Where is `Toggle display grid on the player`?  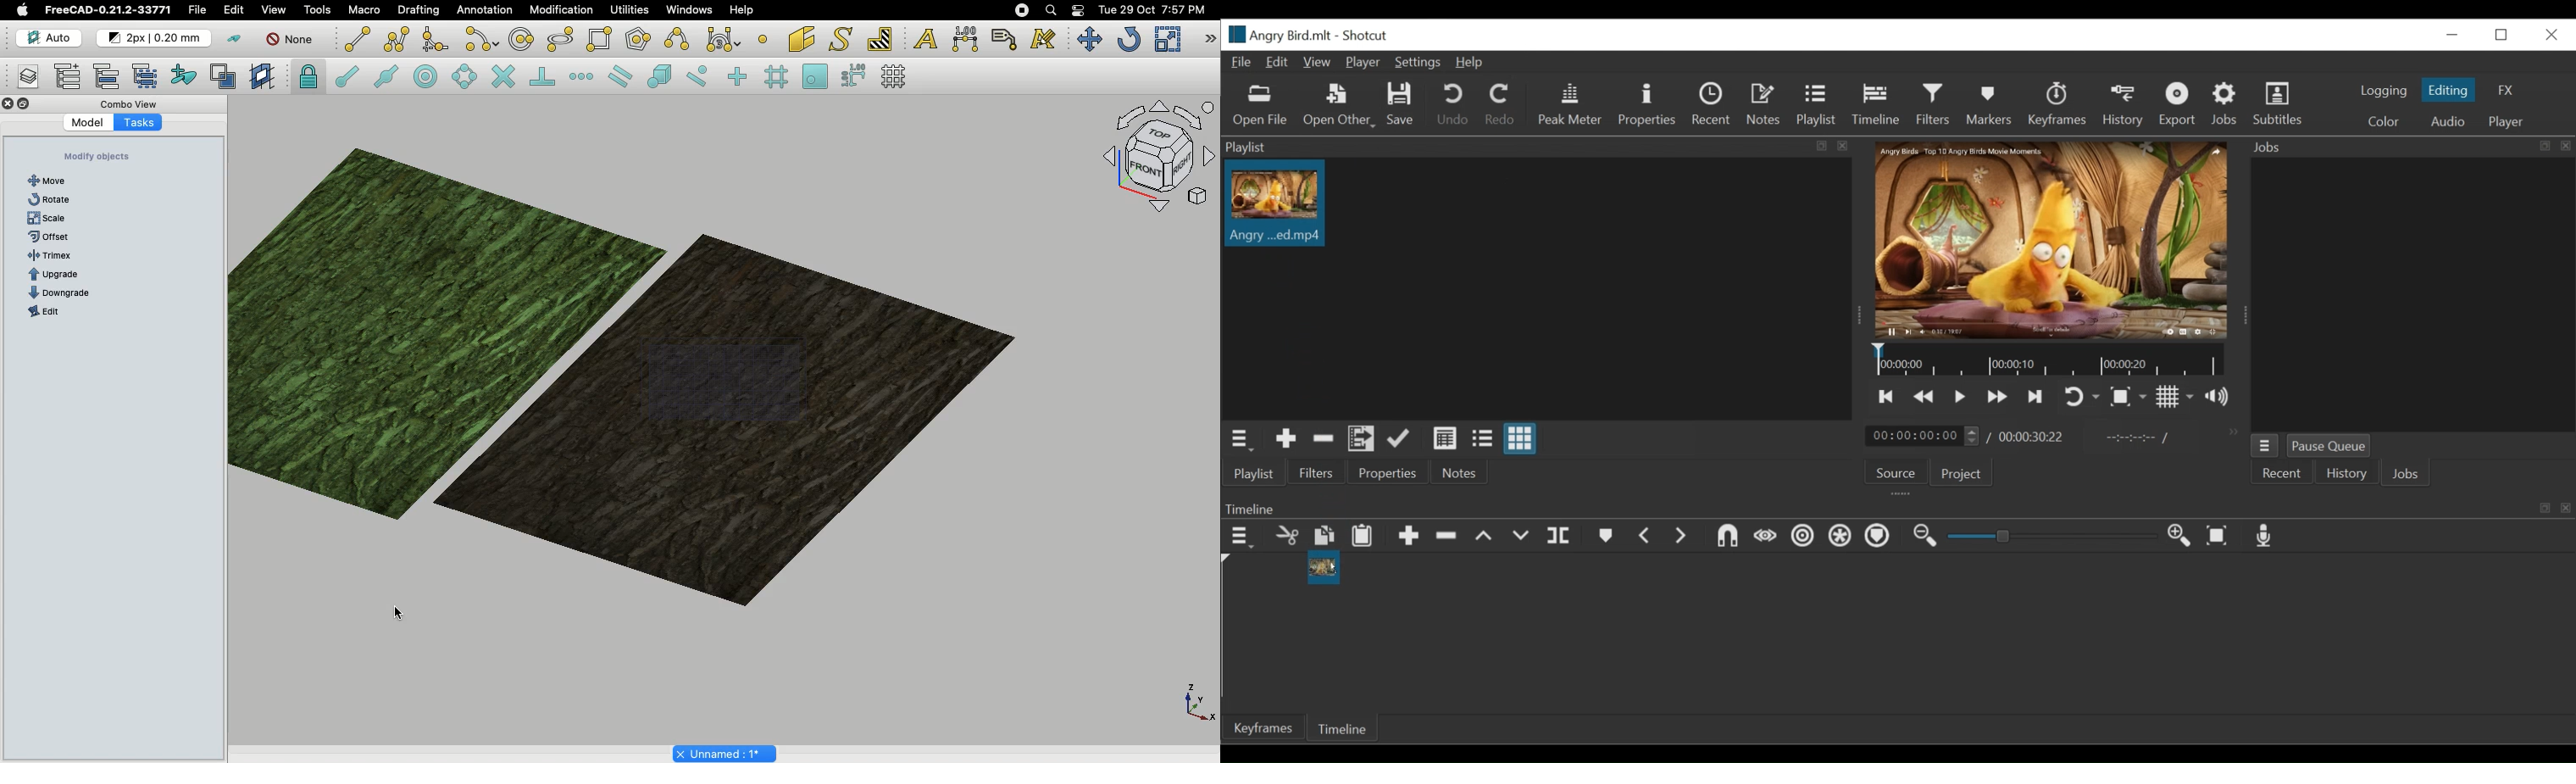
Toggle display grid on the player is located at coordinates (2175, 396).